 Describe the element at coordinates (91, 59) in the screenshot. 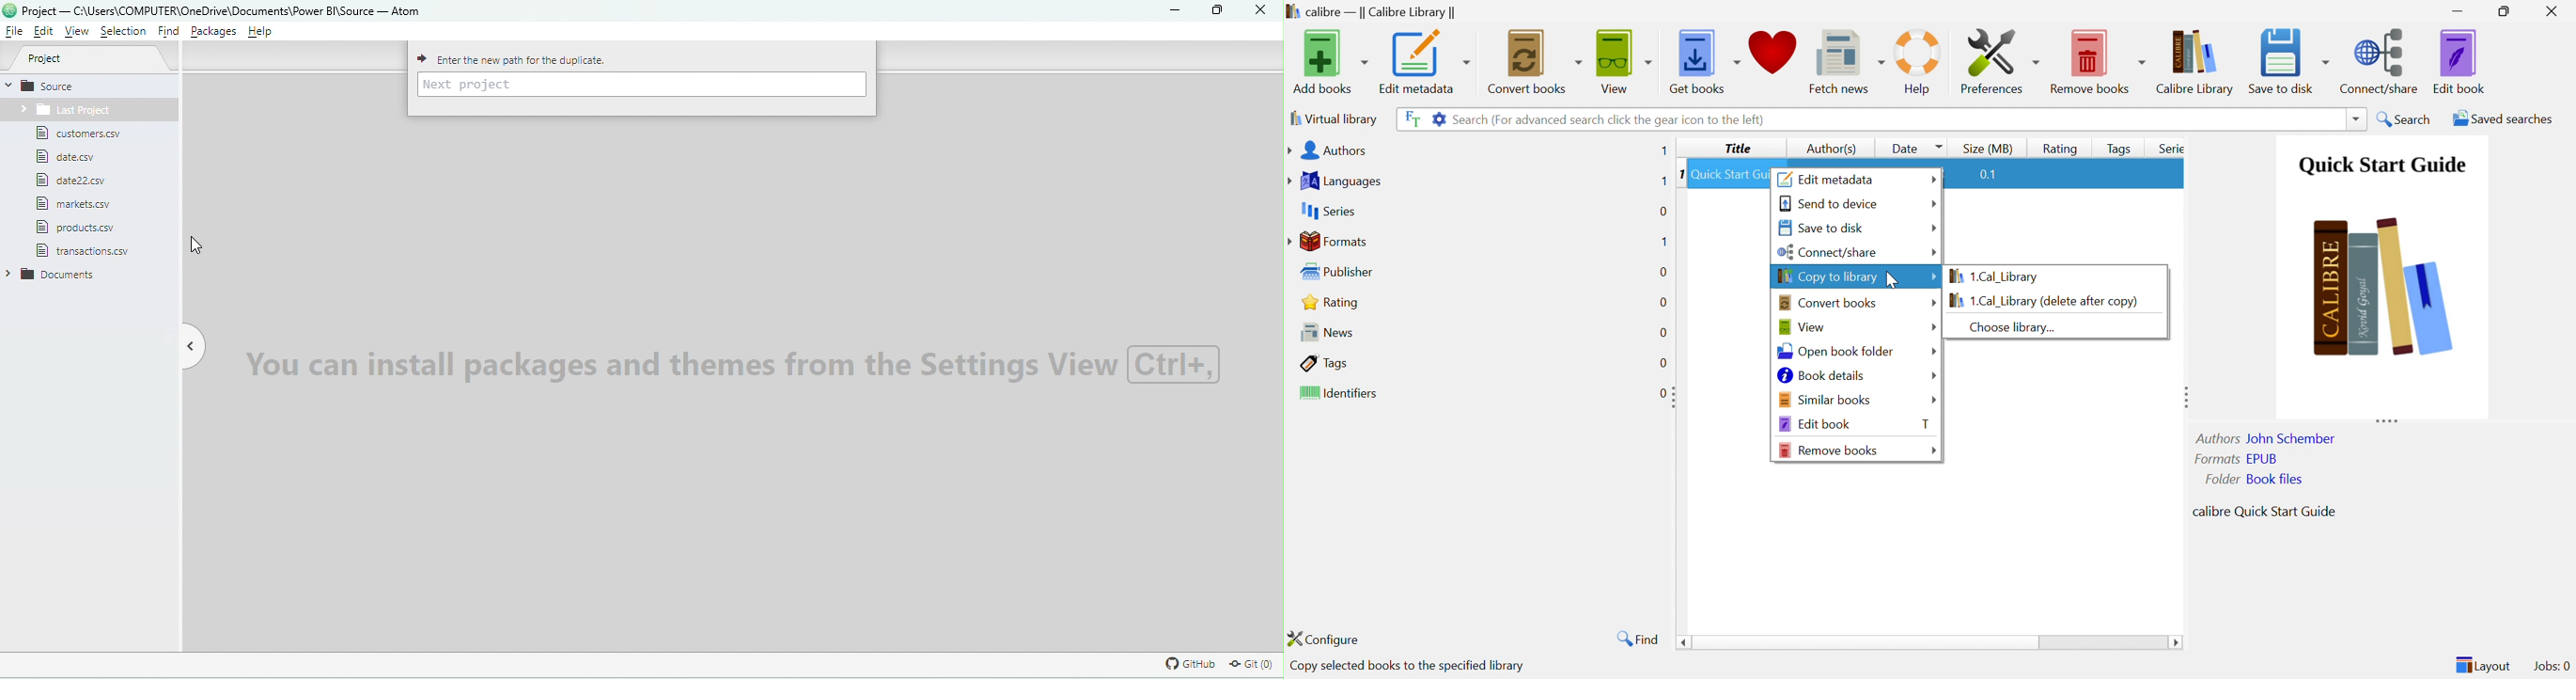

I see `Project` at that location.